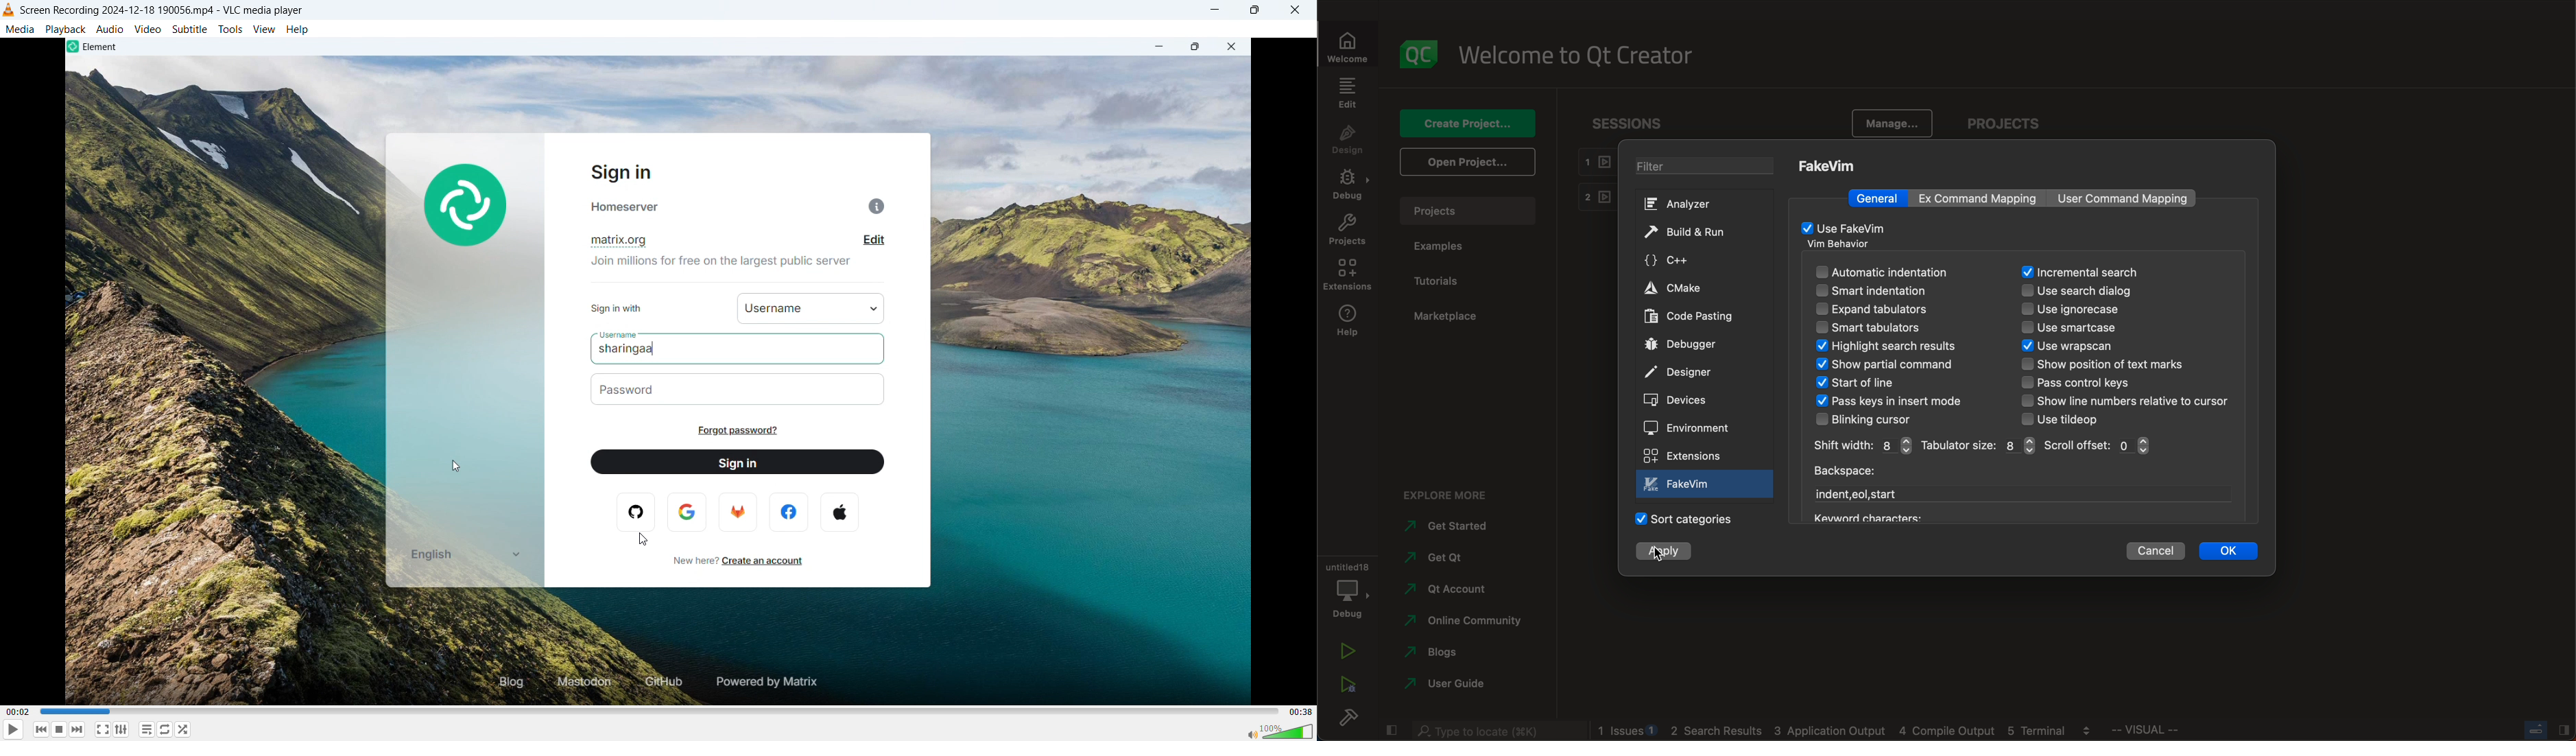 This screenshot has height=756, width=2576. Describe the element at coordinates (121, 729) in the screenshot. I see `toggle playlist` at that location.